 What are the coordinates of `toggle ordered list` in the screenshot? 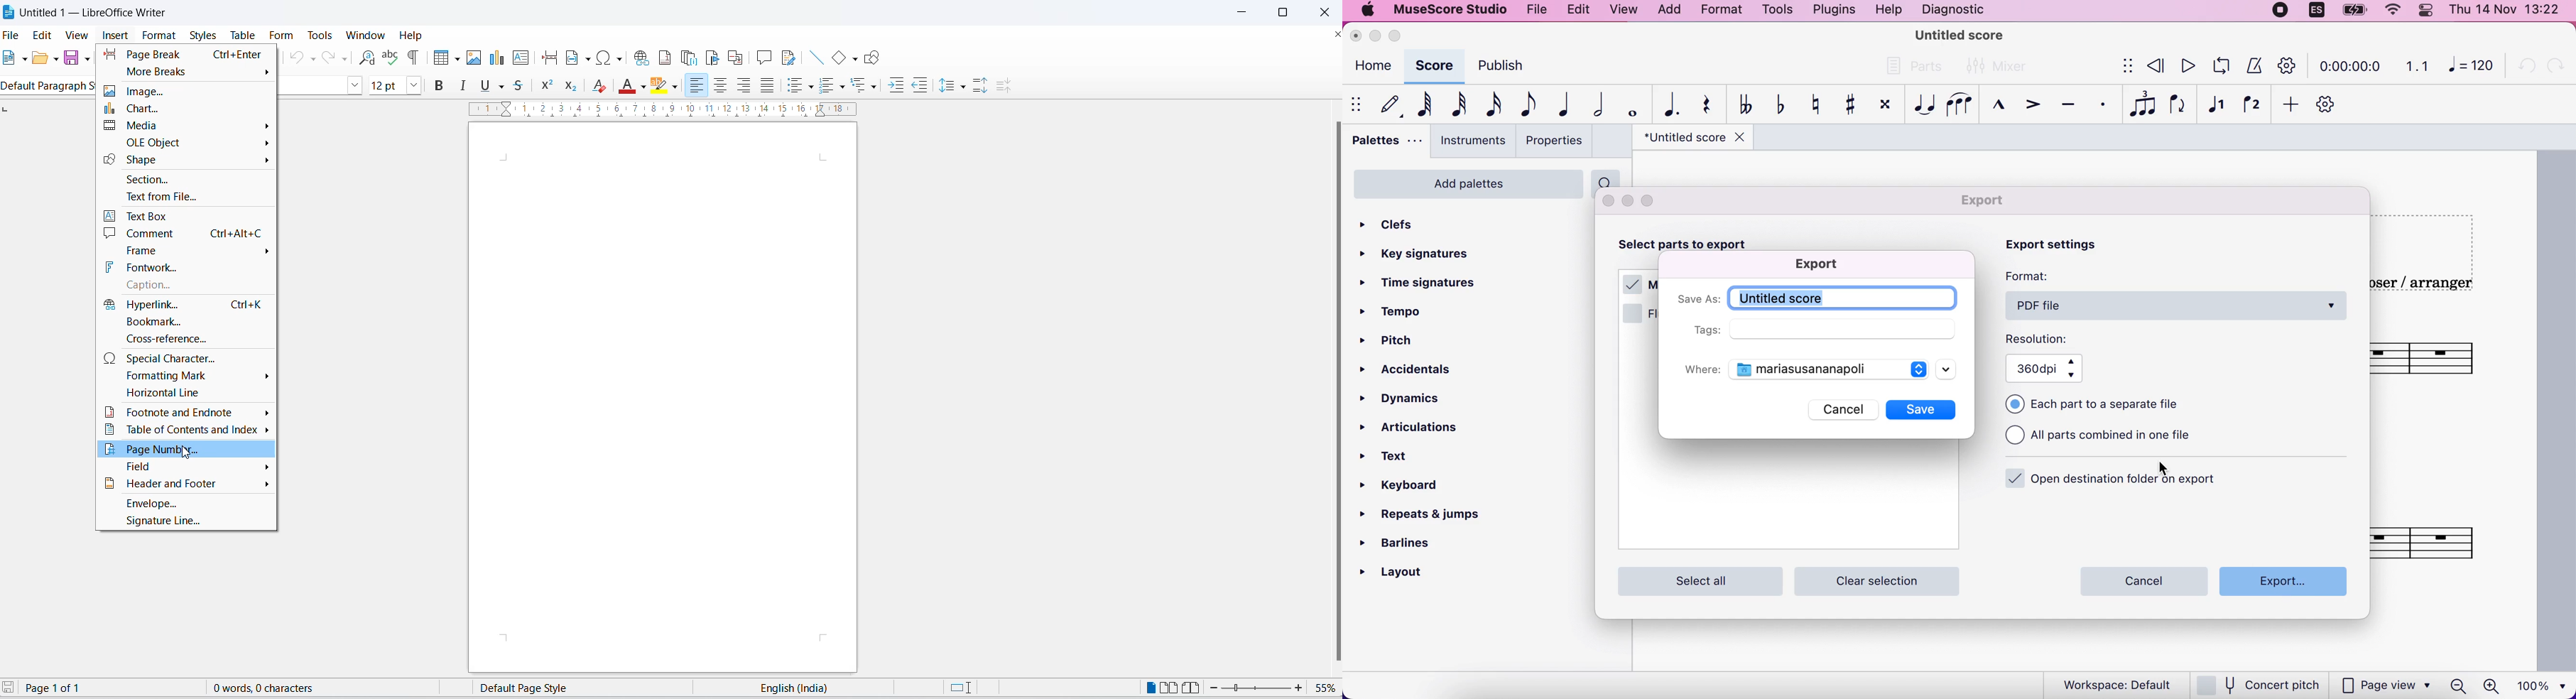 It's located at (829, 85).